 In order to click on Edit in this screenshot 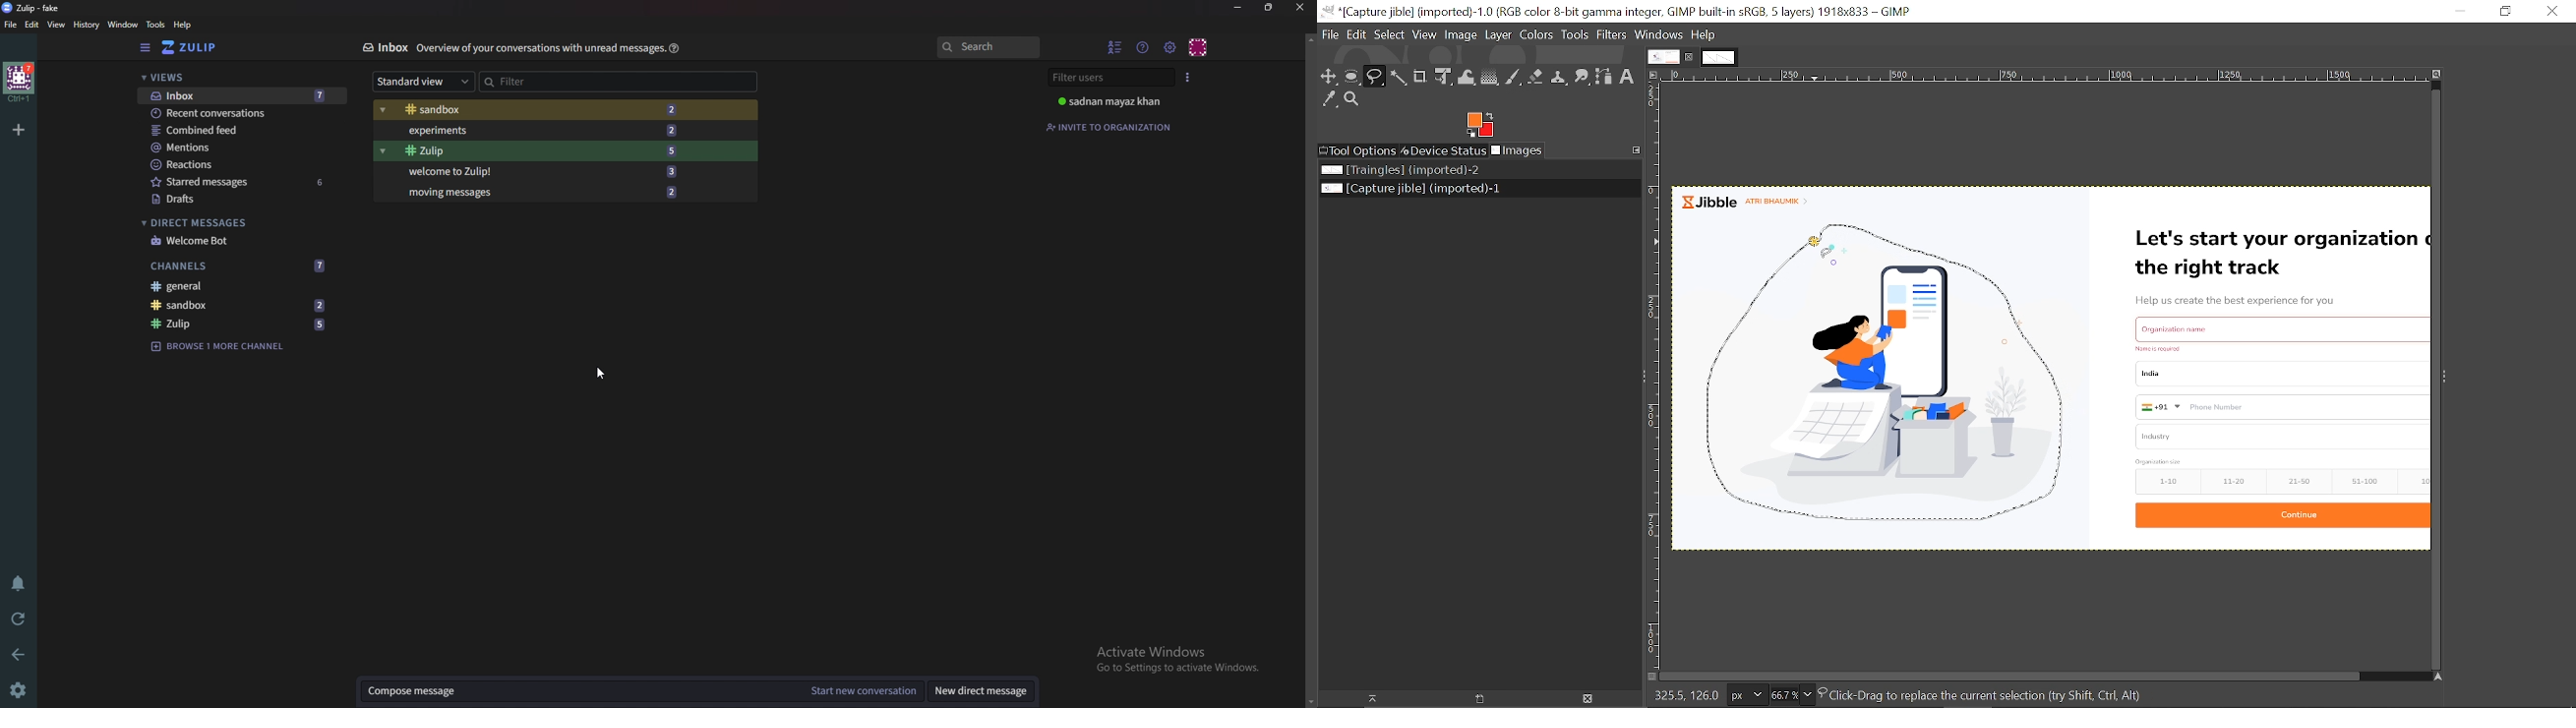, I will do `click(32, 25)`.